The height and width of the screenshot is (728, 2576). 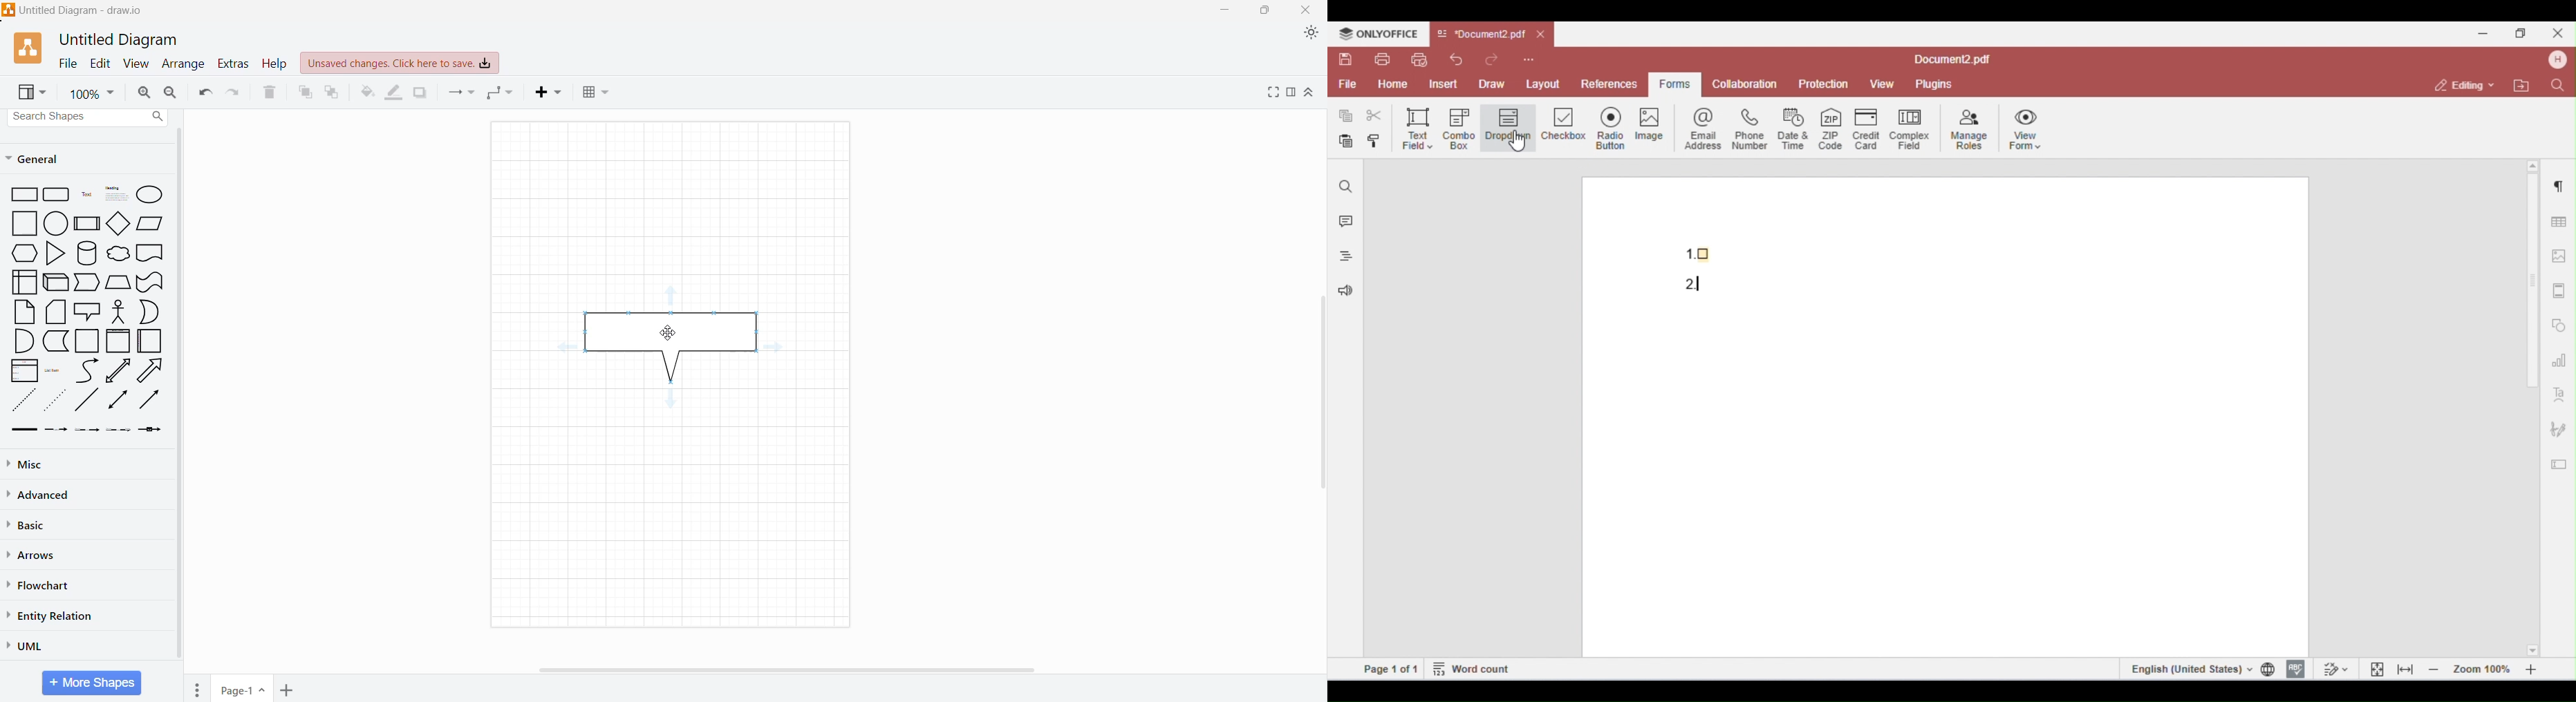 What do you see at coordinates (85, 196) in the screenshot?
I see `Text (Label)` at bounding box center [85, 196].